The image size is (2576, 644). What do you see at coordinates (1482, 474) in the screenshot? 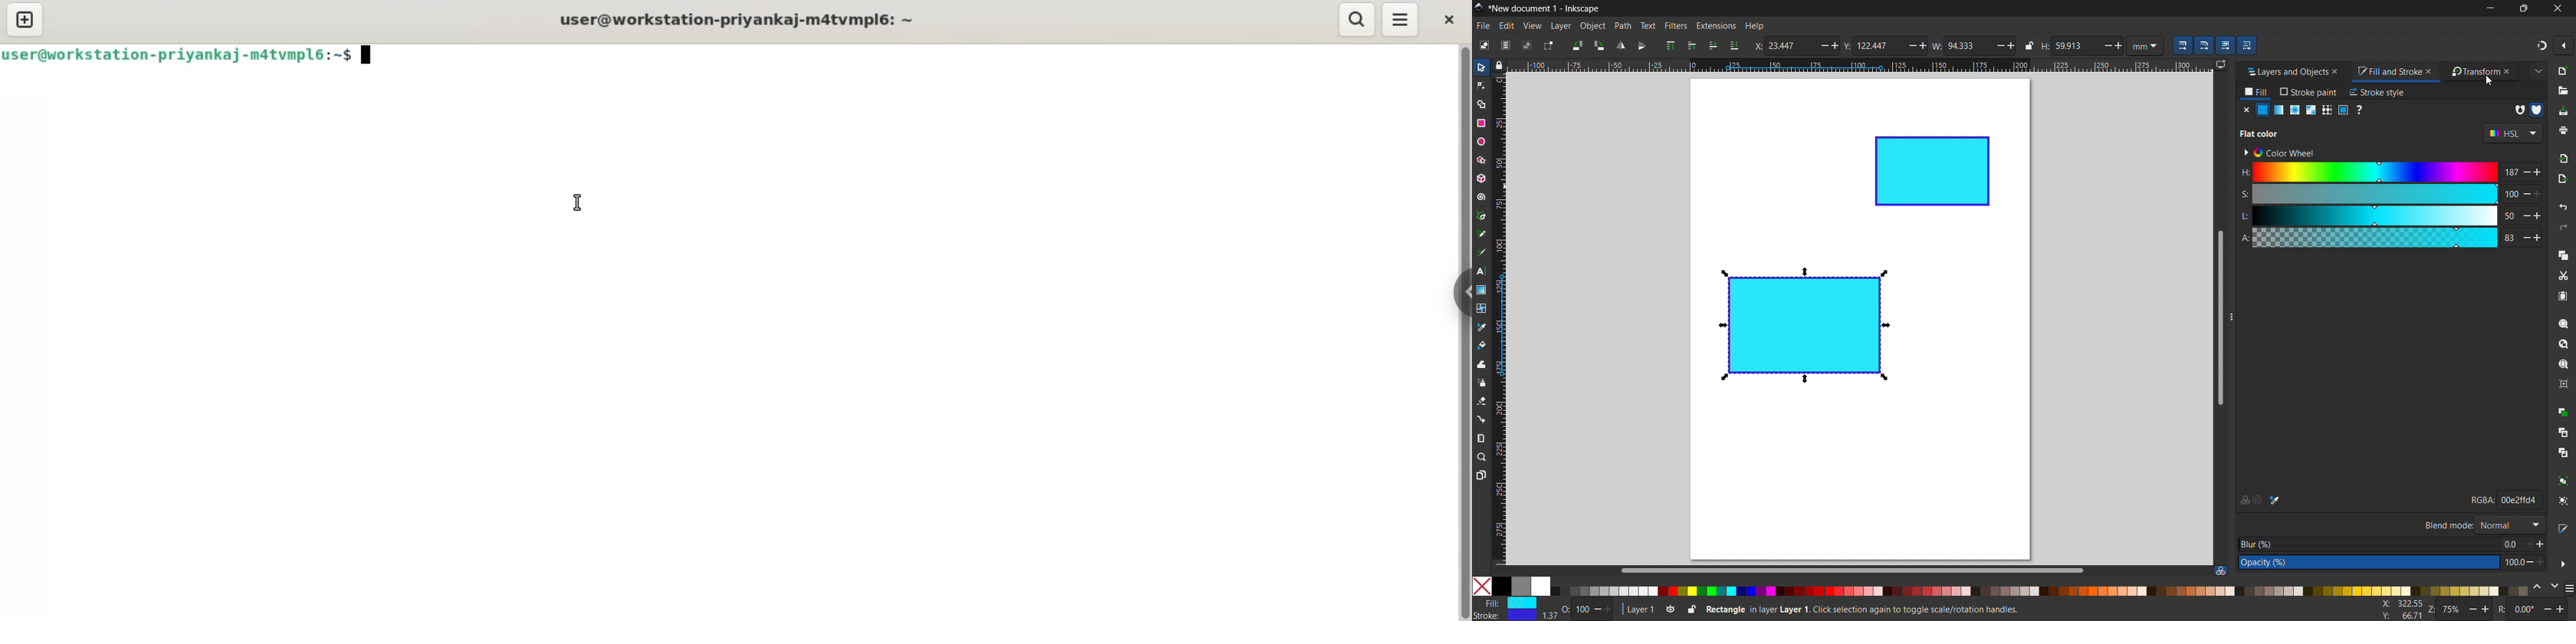
I see `pages tool` at bounding box center [1482, 474].